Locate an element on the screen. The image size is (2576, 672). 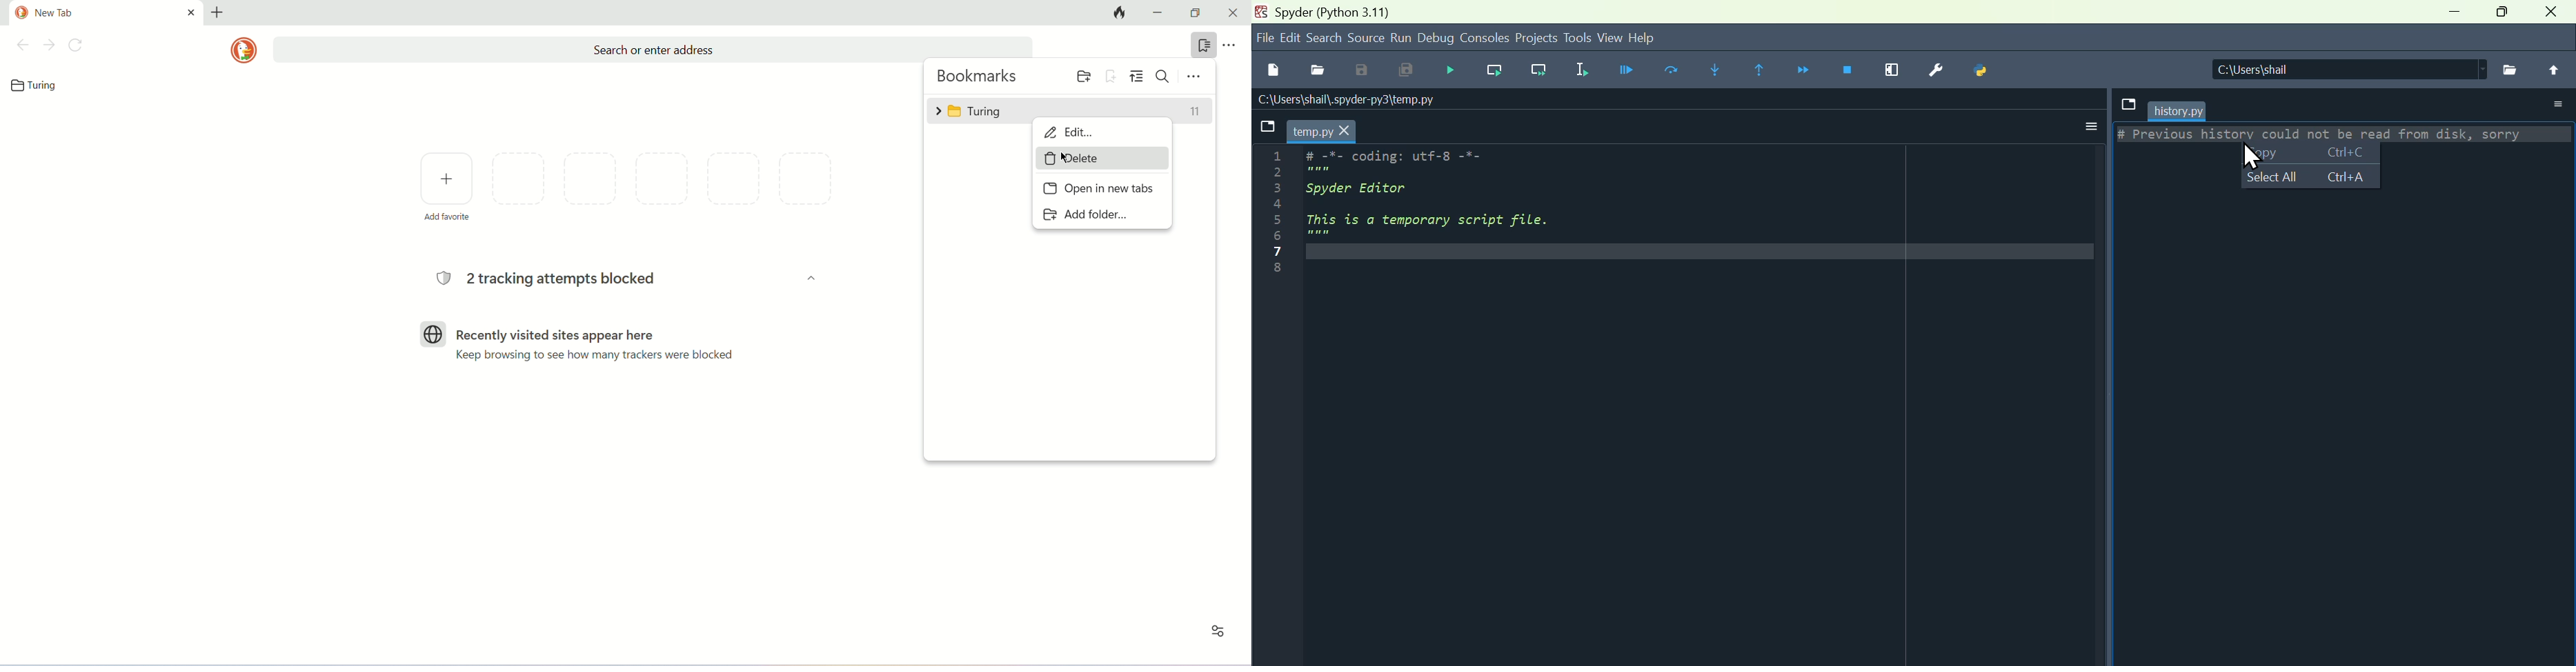
add favorite is located at coordinates (447, 185).